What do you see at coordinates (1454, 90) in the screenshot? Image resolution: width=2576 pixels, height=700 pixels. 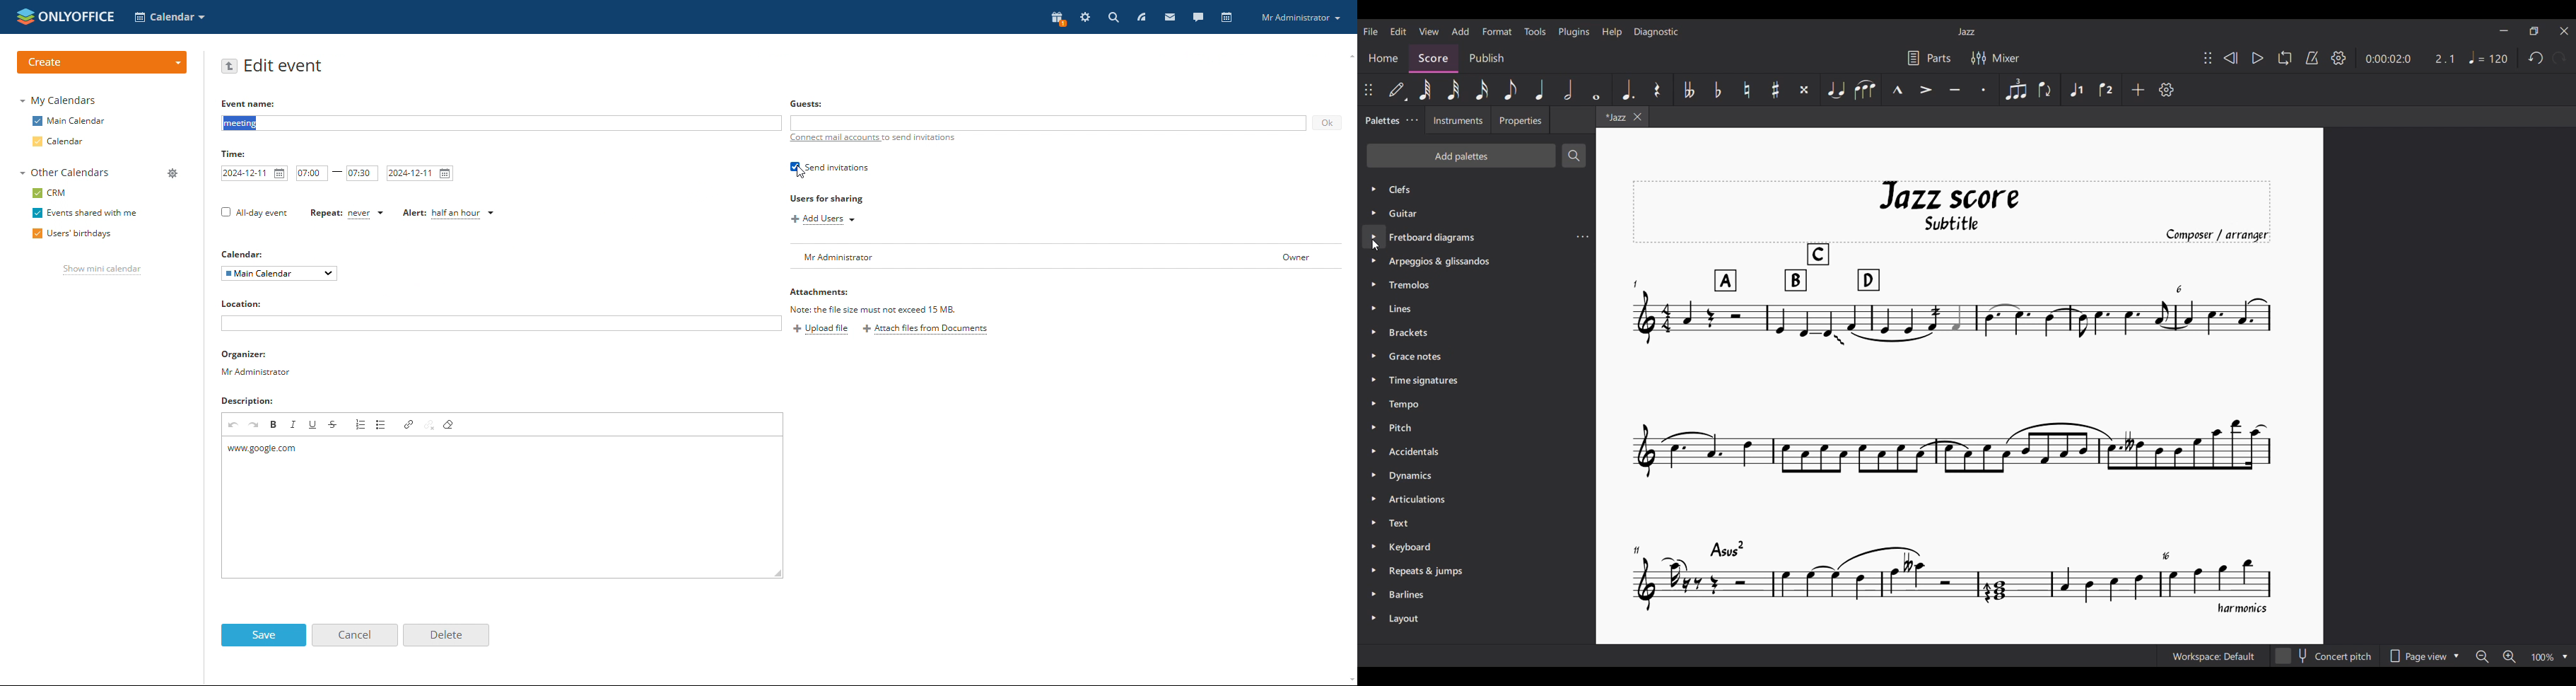 I see `32nd note` at bounding box center [1454, 90].